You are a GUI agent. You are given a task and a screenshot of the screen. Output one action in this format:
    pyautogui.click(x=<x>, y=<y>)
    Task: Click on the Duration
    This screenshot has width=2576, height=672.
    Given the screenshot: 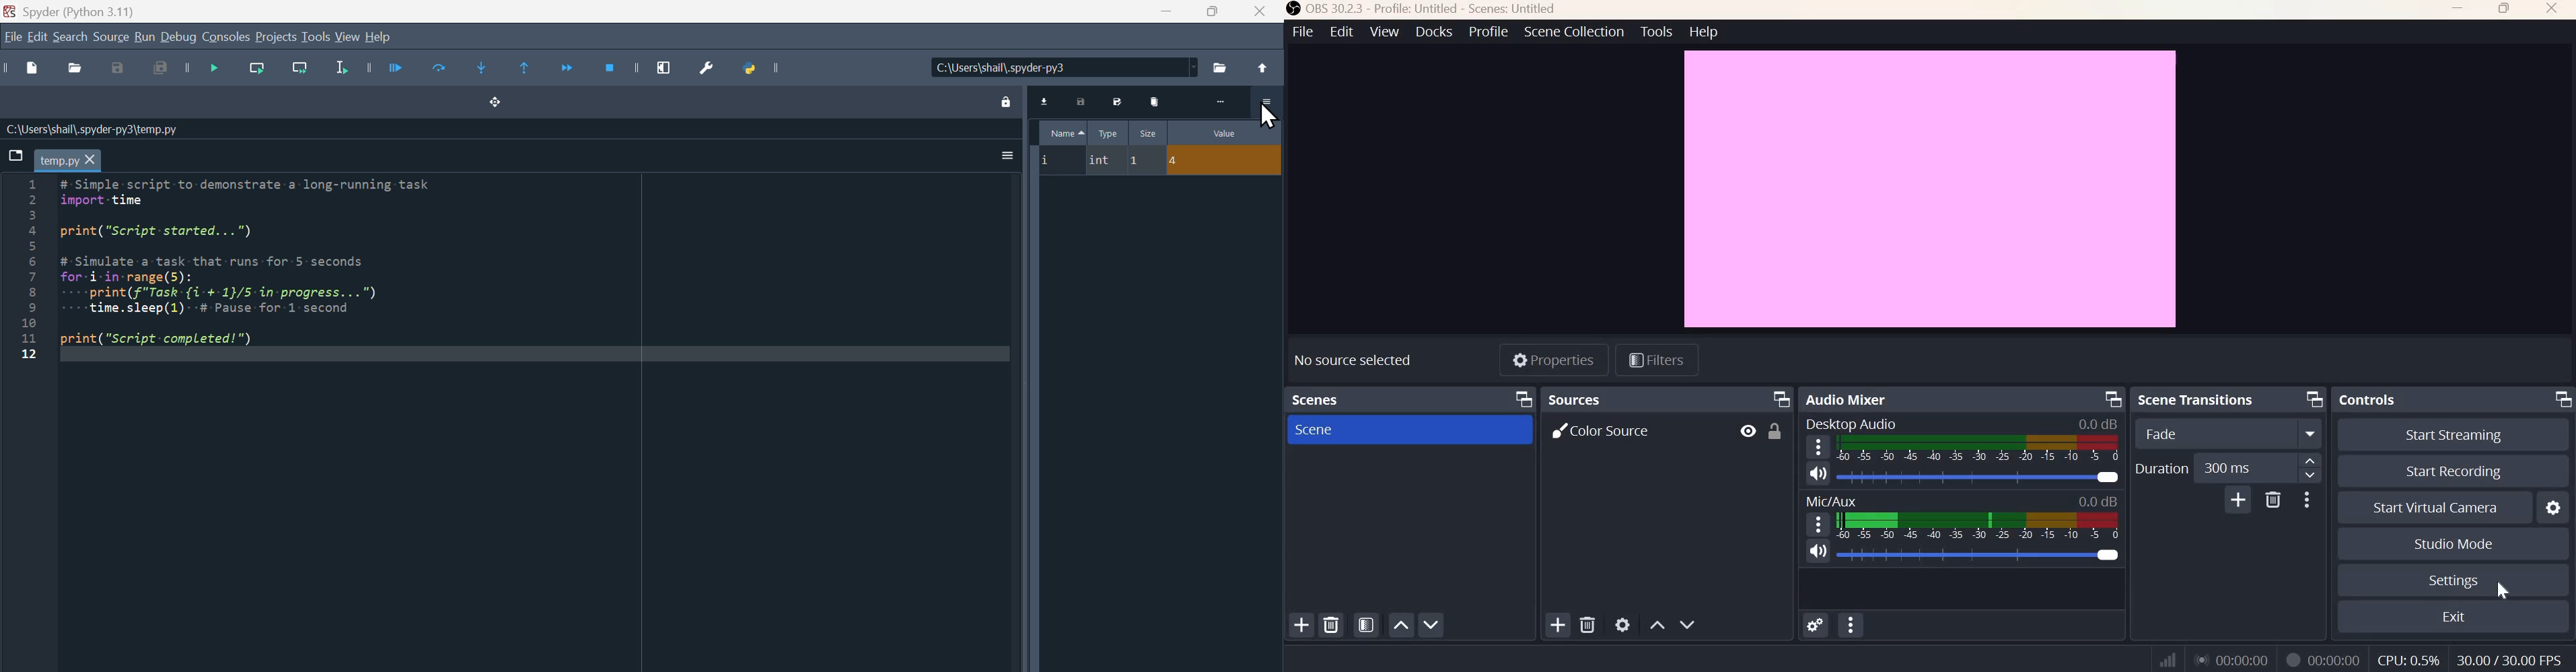 What is the action you would take?
    pyautogui.click(x=2161, y=467)
    